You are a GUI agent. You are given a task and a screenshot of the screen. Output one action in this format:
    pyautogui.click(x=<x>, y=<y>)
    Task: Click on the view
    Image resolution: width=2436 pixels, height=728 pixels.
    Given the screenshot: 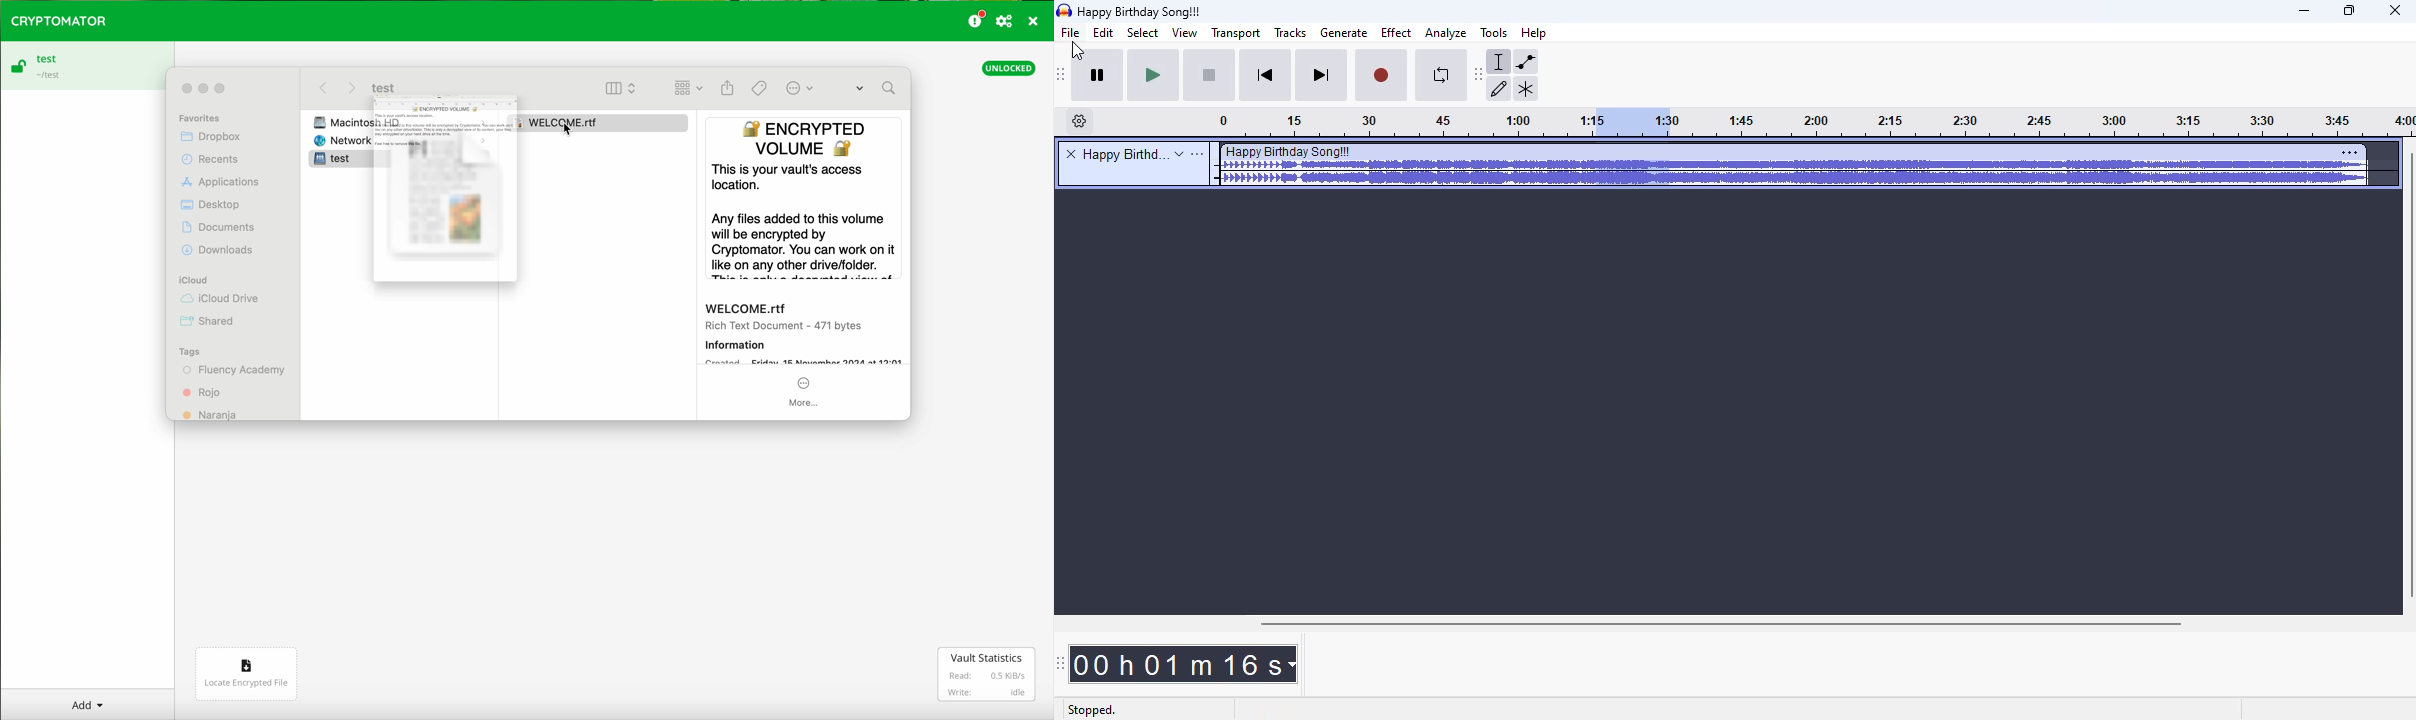 What is the action you would take?
    pyautogui.click(x=1183, y=33)
    